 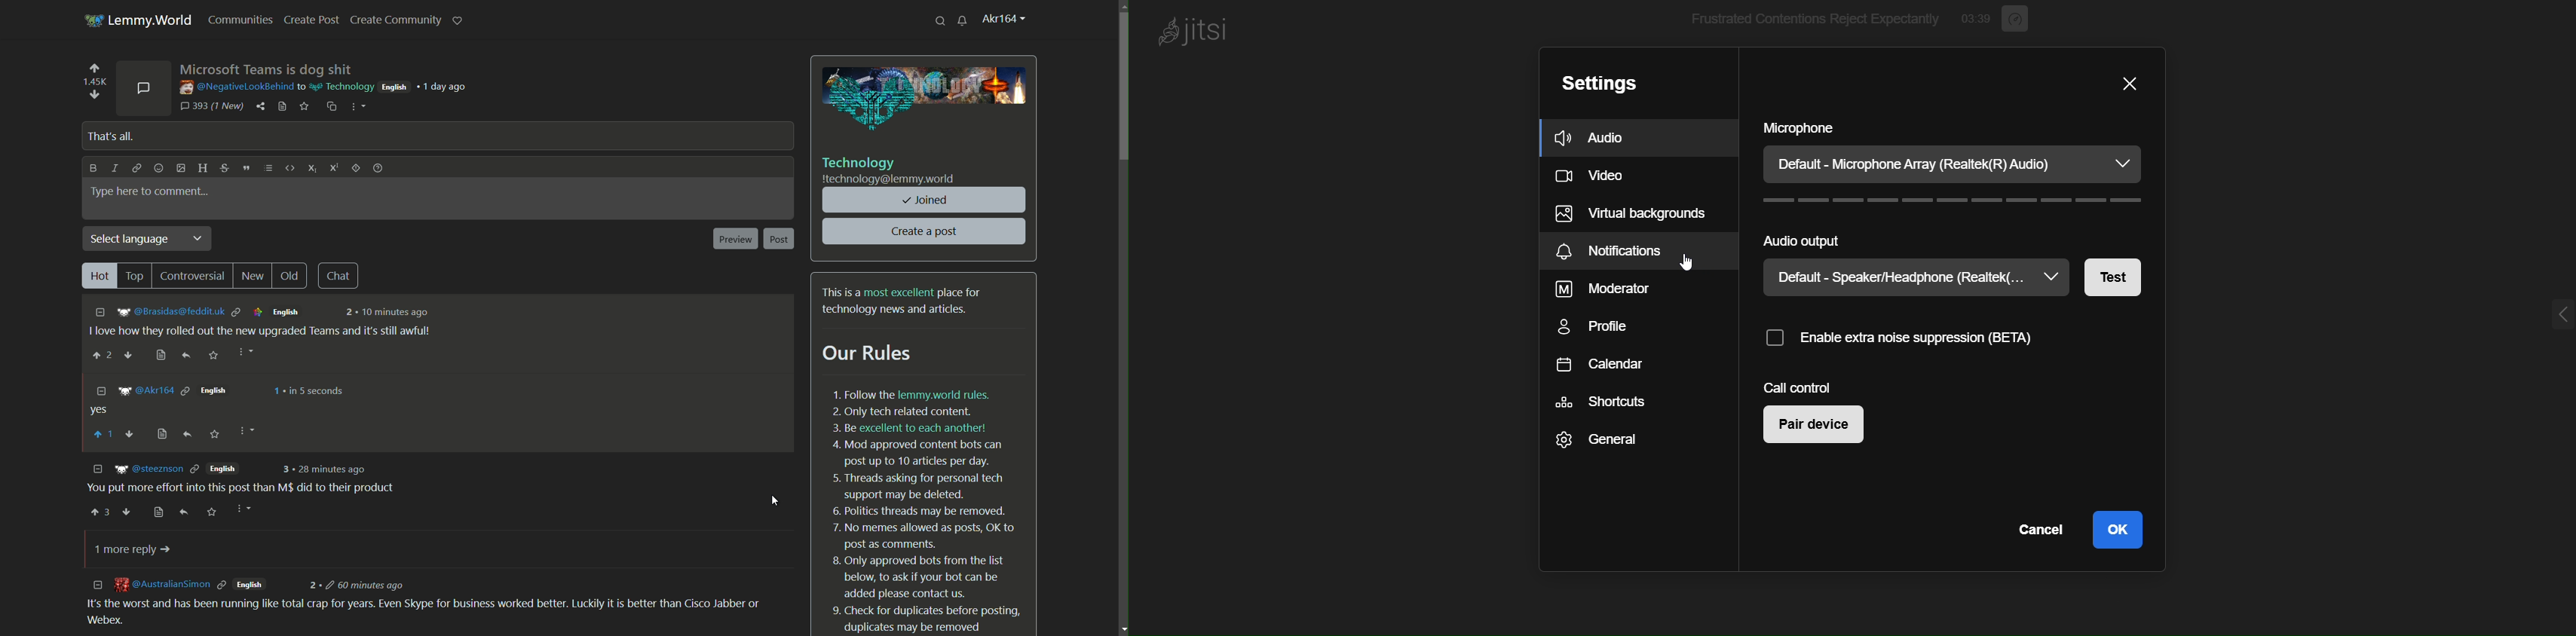 What do you see at coordinates (108, 136) in the screenshot?
I see `that's all` at bounding box center [108, 136].